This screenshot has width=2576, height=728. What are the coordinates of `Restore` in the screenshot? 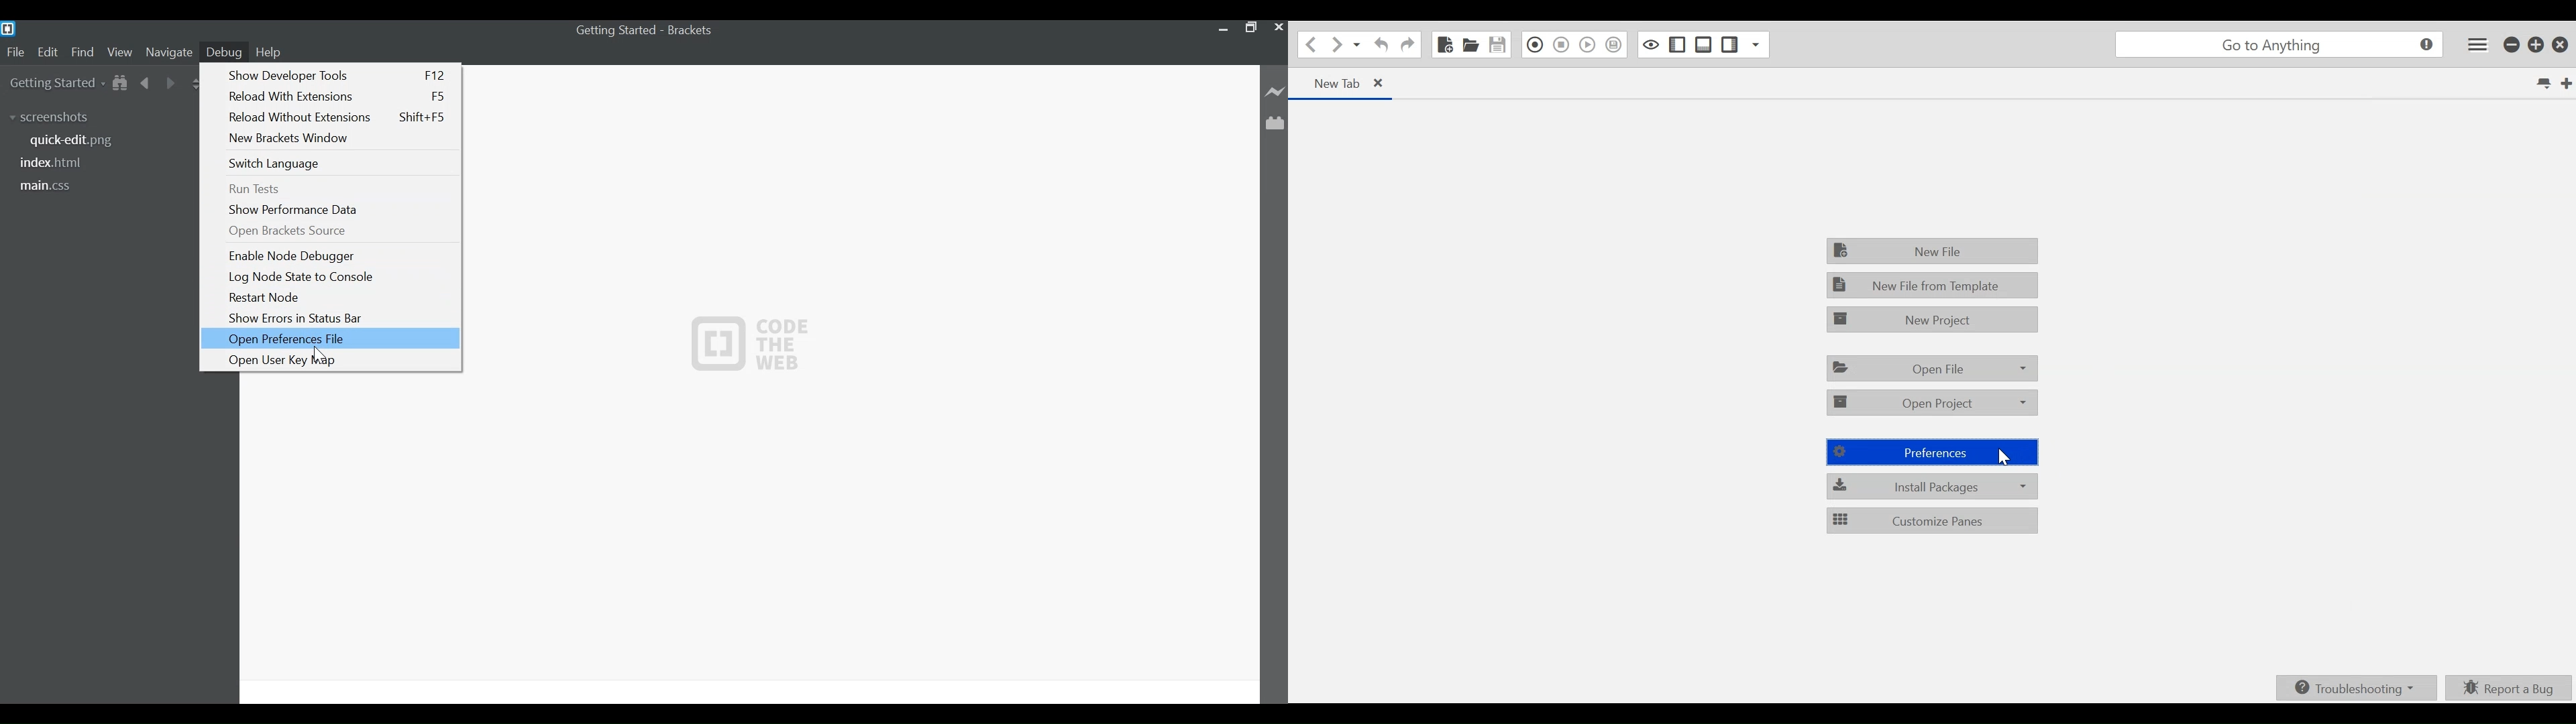 It's located at (1251, 27).